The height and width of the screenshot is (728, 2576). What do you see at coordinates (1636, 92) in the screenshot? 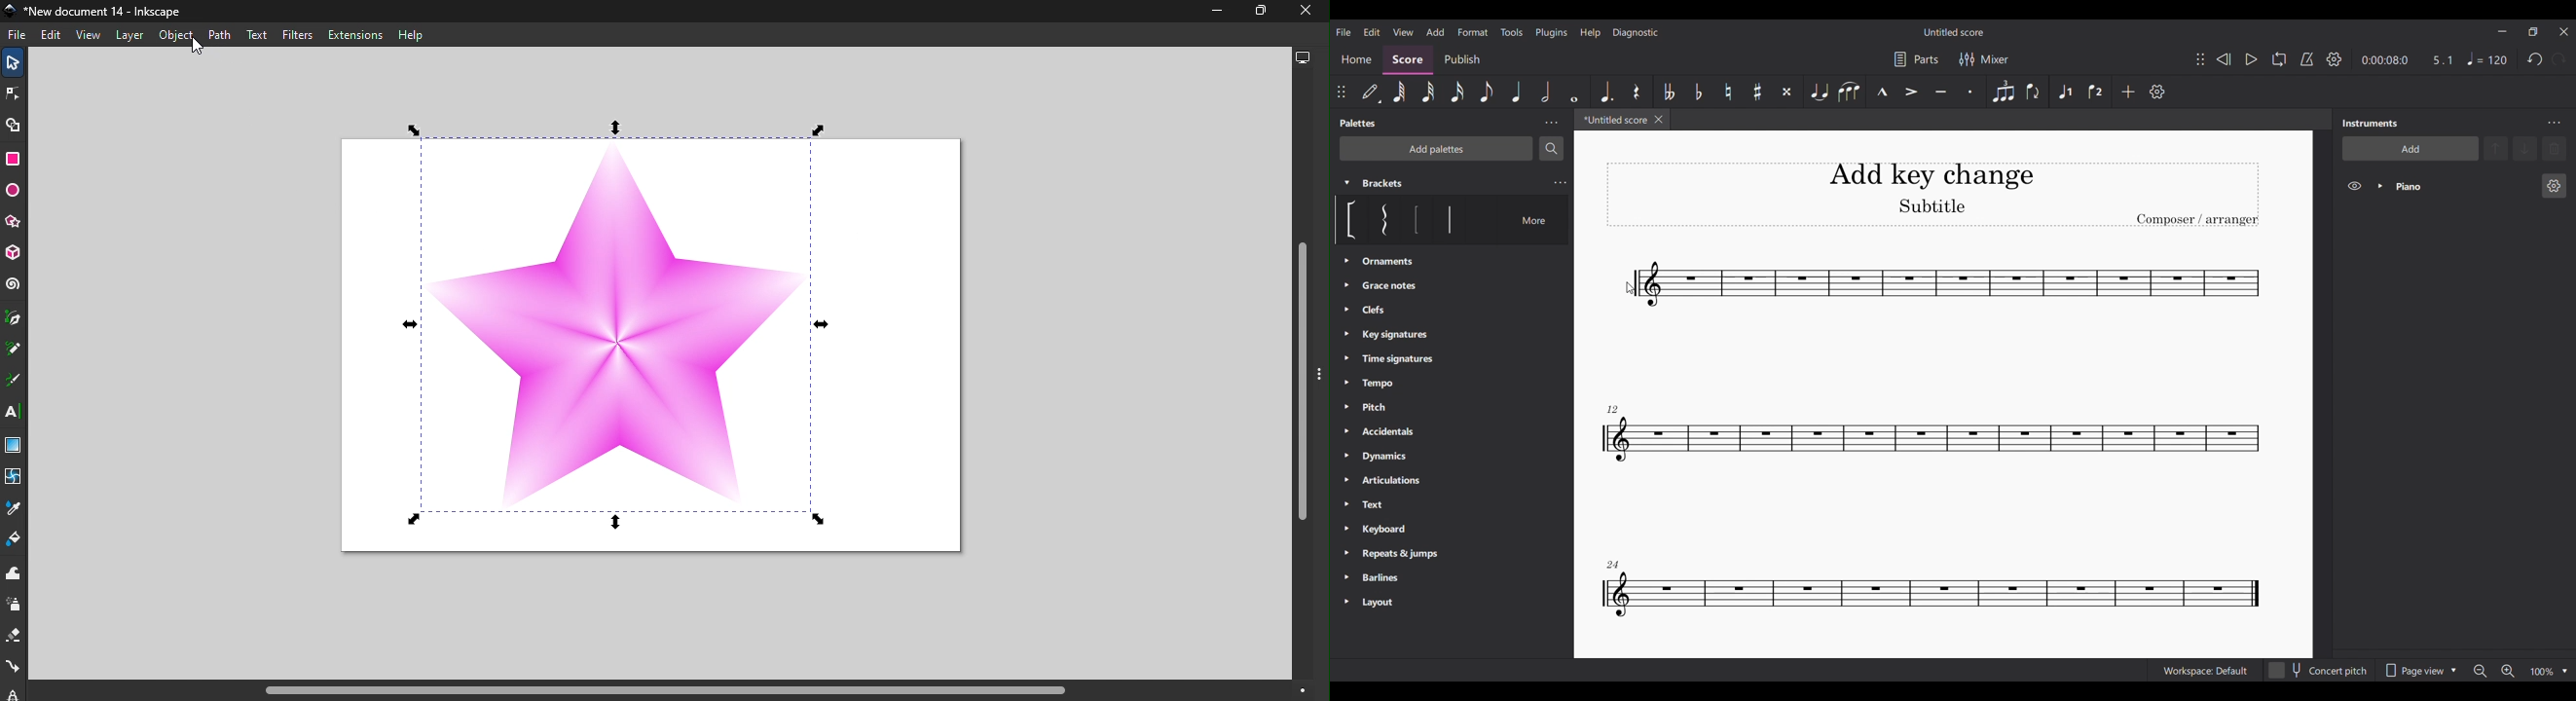
I see `Rest` at bounding box center [1636, 92].